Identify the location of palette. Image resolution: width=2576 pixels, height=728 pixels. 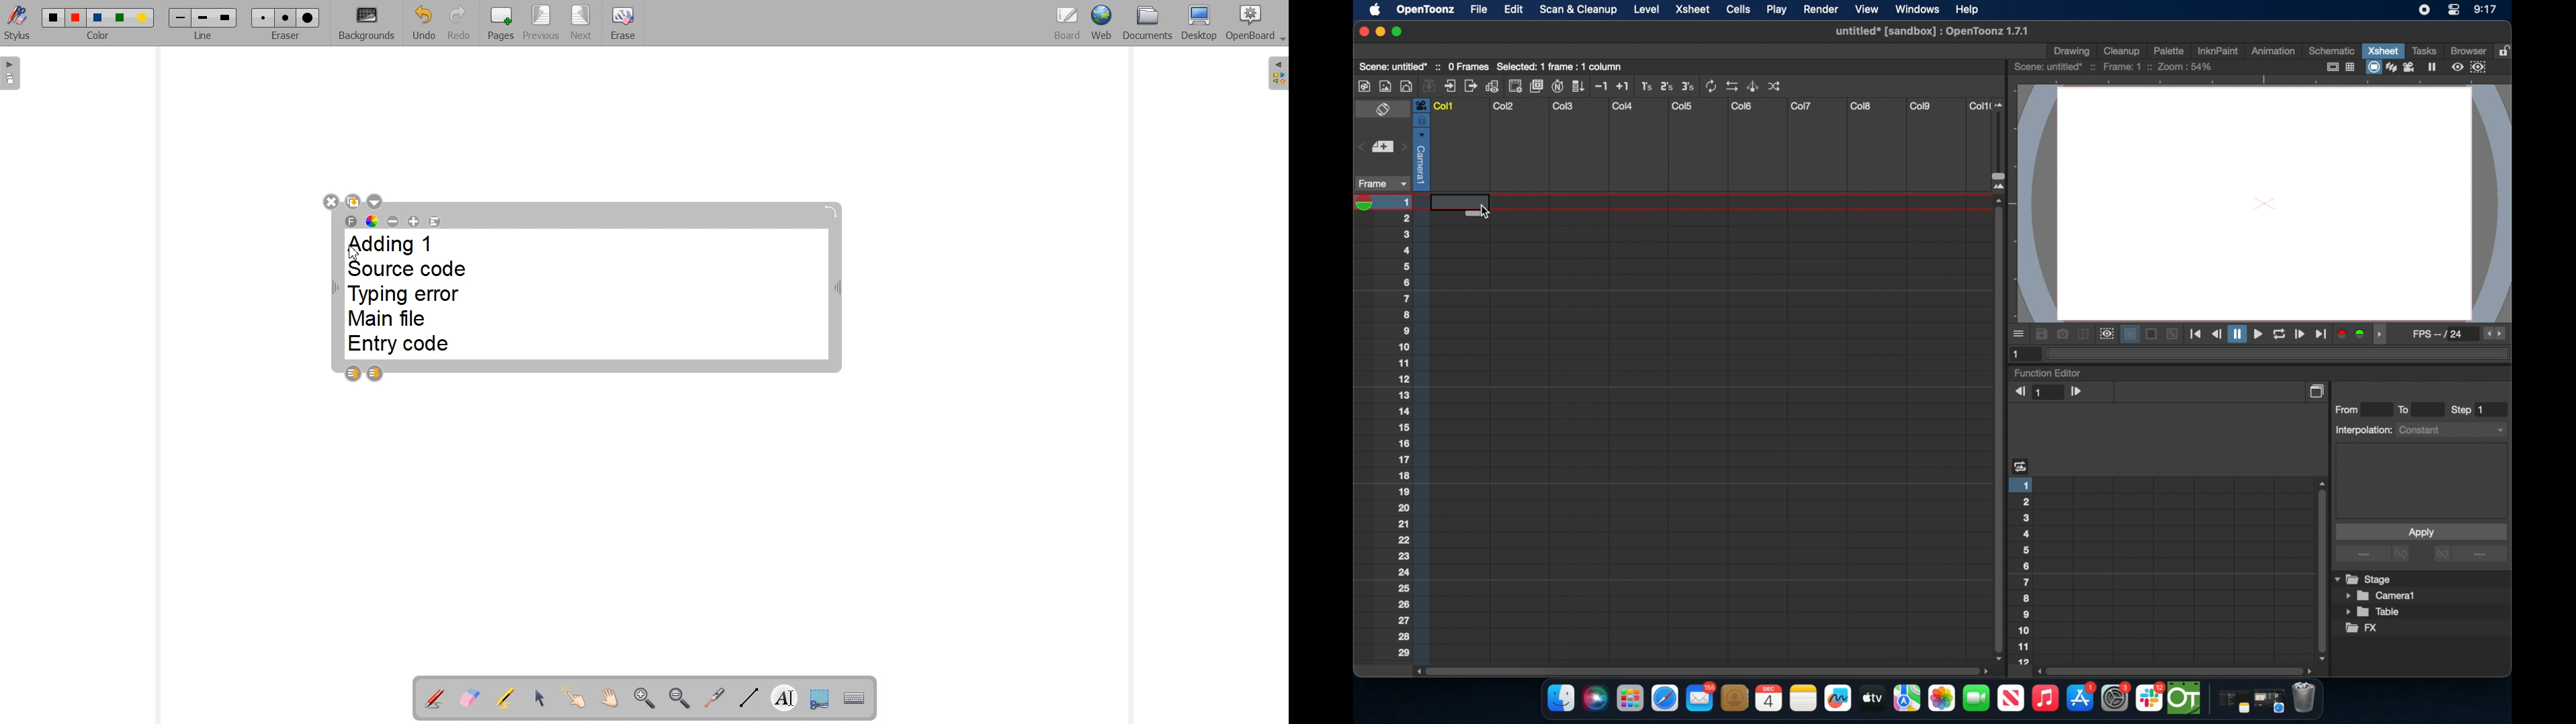
(2169, 50).